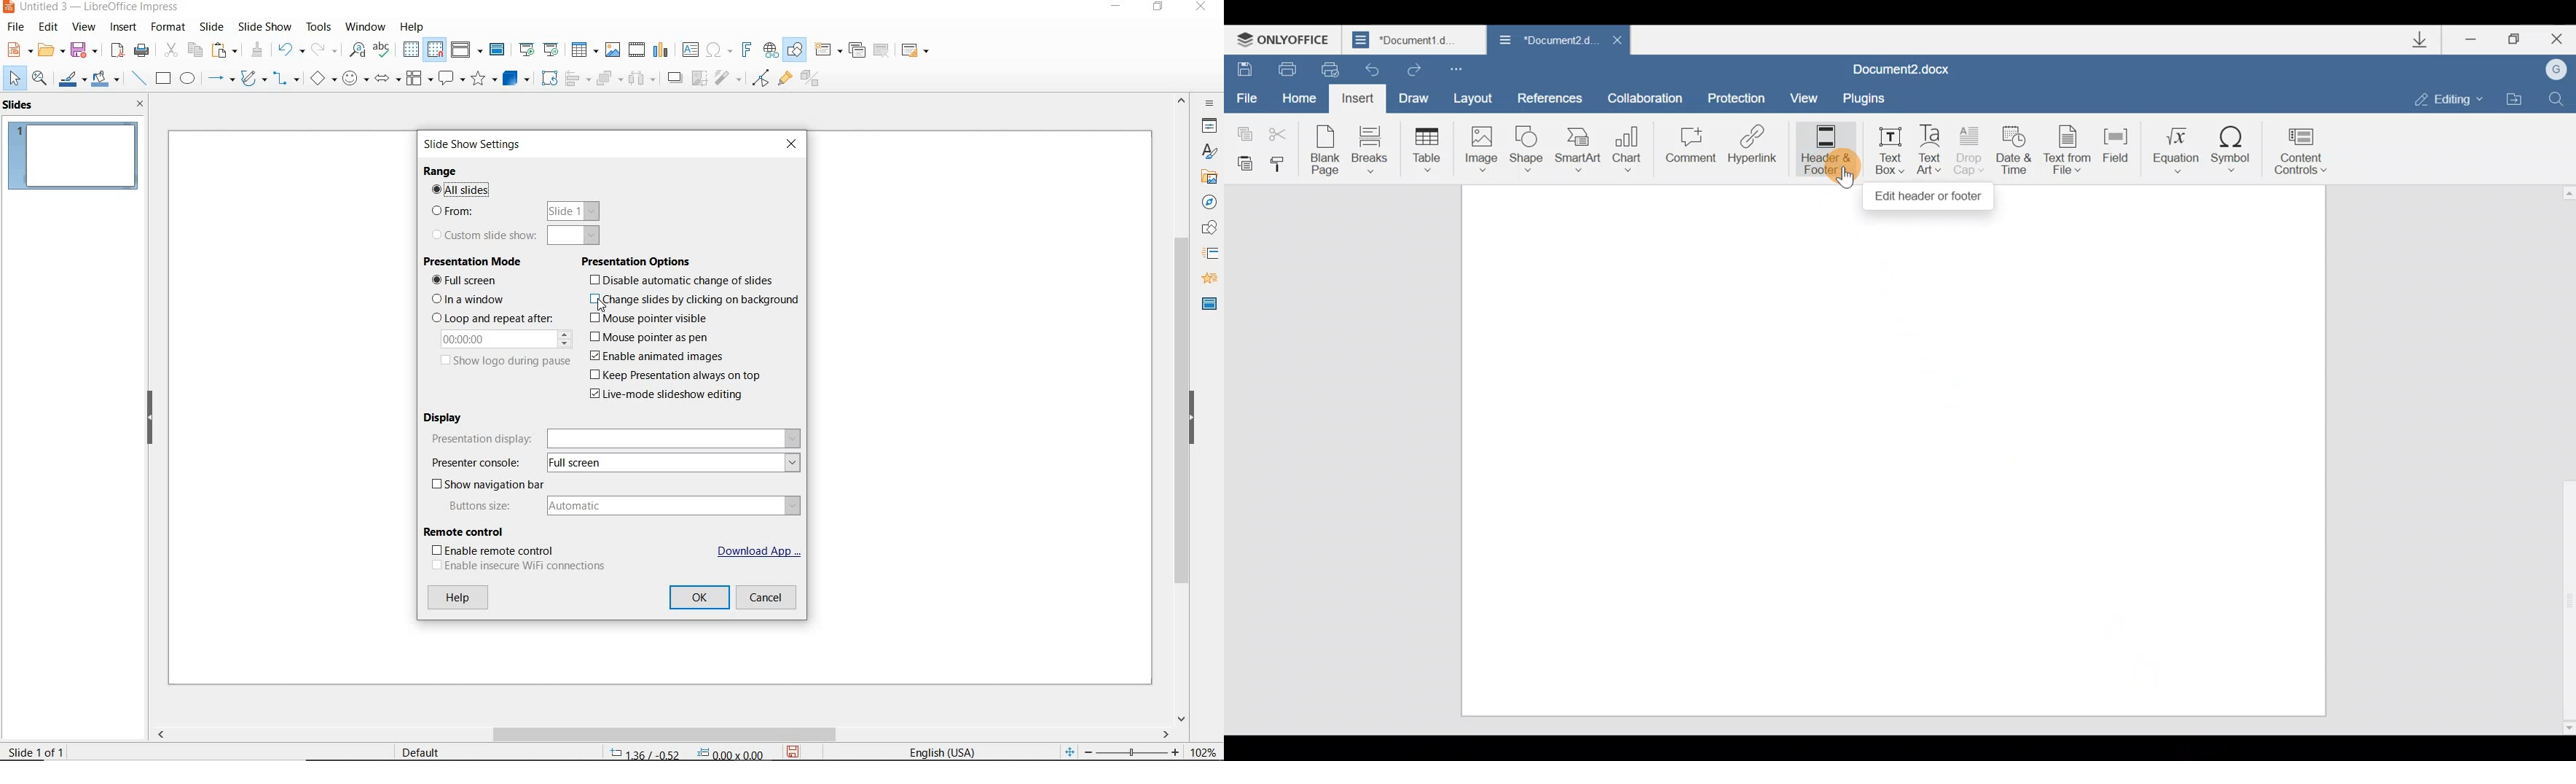 The image size is (2576, 784). What do you see at coordinates (438, 50) in the screenshot?
I see `SNAP TO GRID` at bounding box center [438, 50].